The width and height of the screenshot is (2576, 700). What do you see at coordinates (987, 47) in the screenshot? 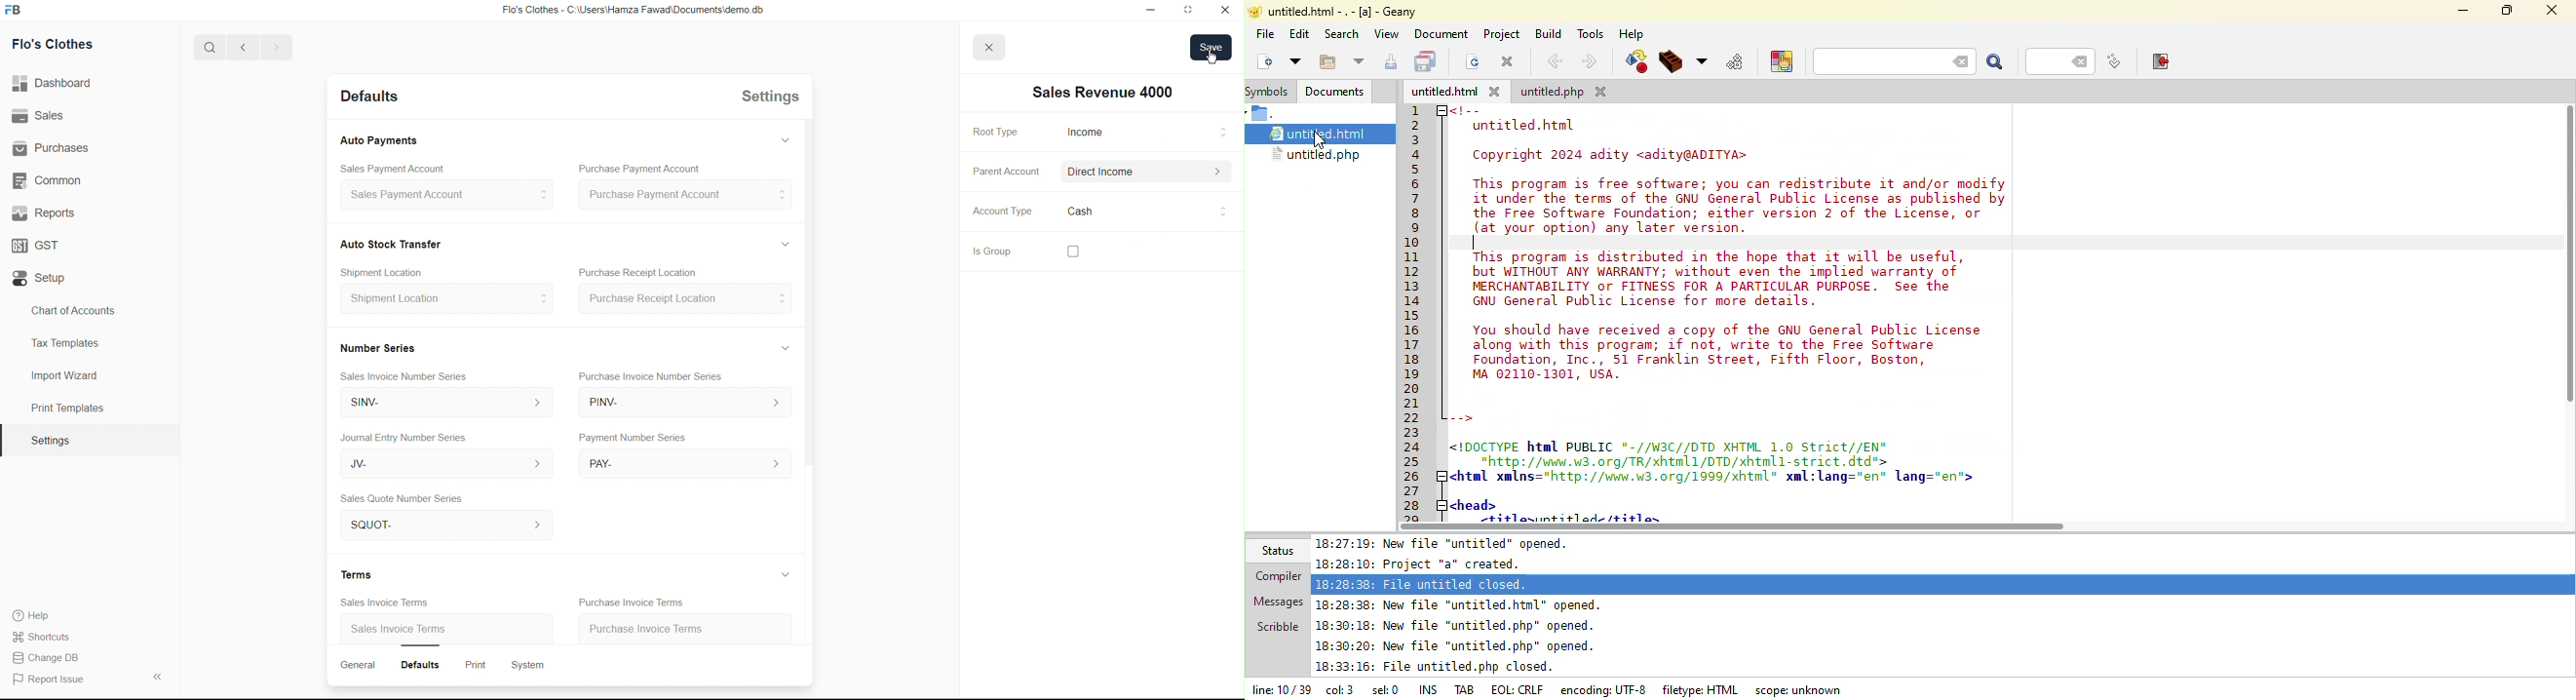
I see `close` at bounding box center [987, 47].